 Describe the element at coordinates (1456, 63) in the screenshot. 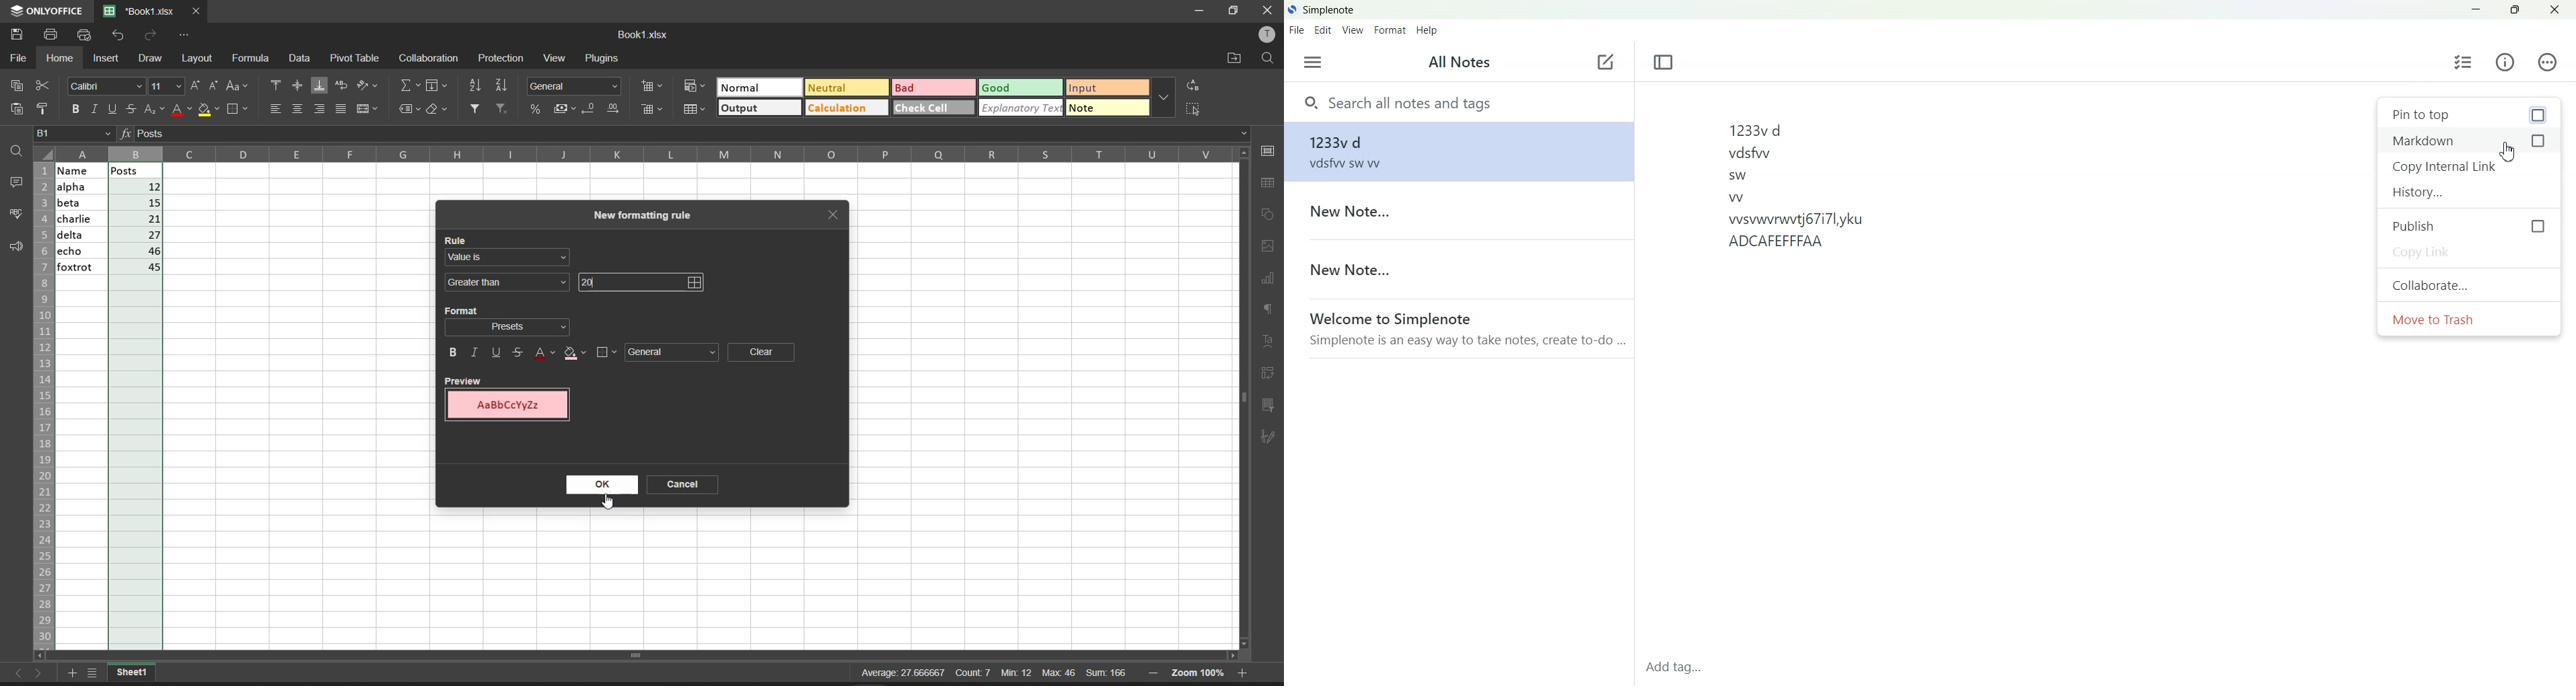

I see `All Notes` at that location.